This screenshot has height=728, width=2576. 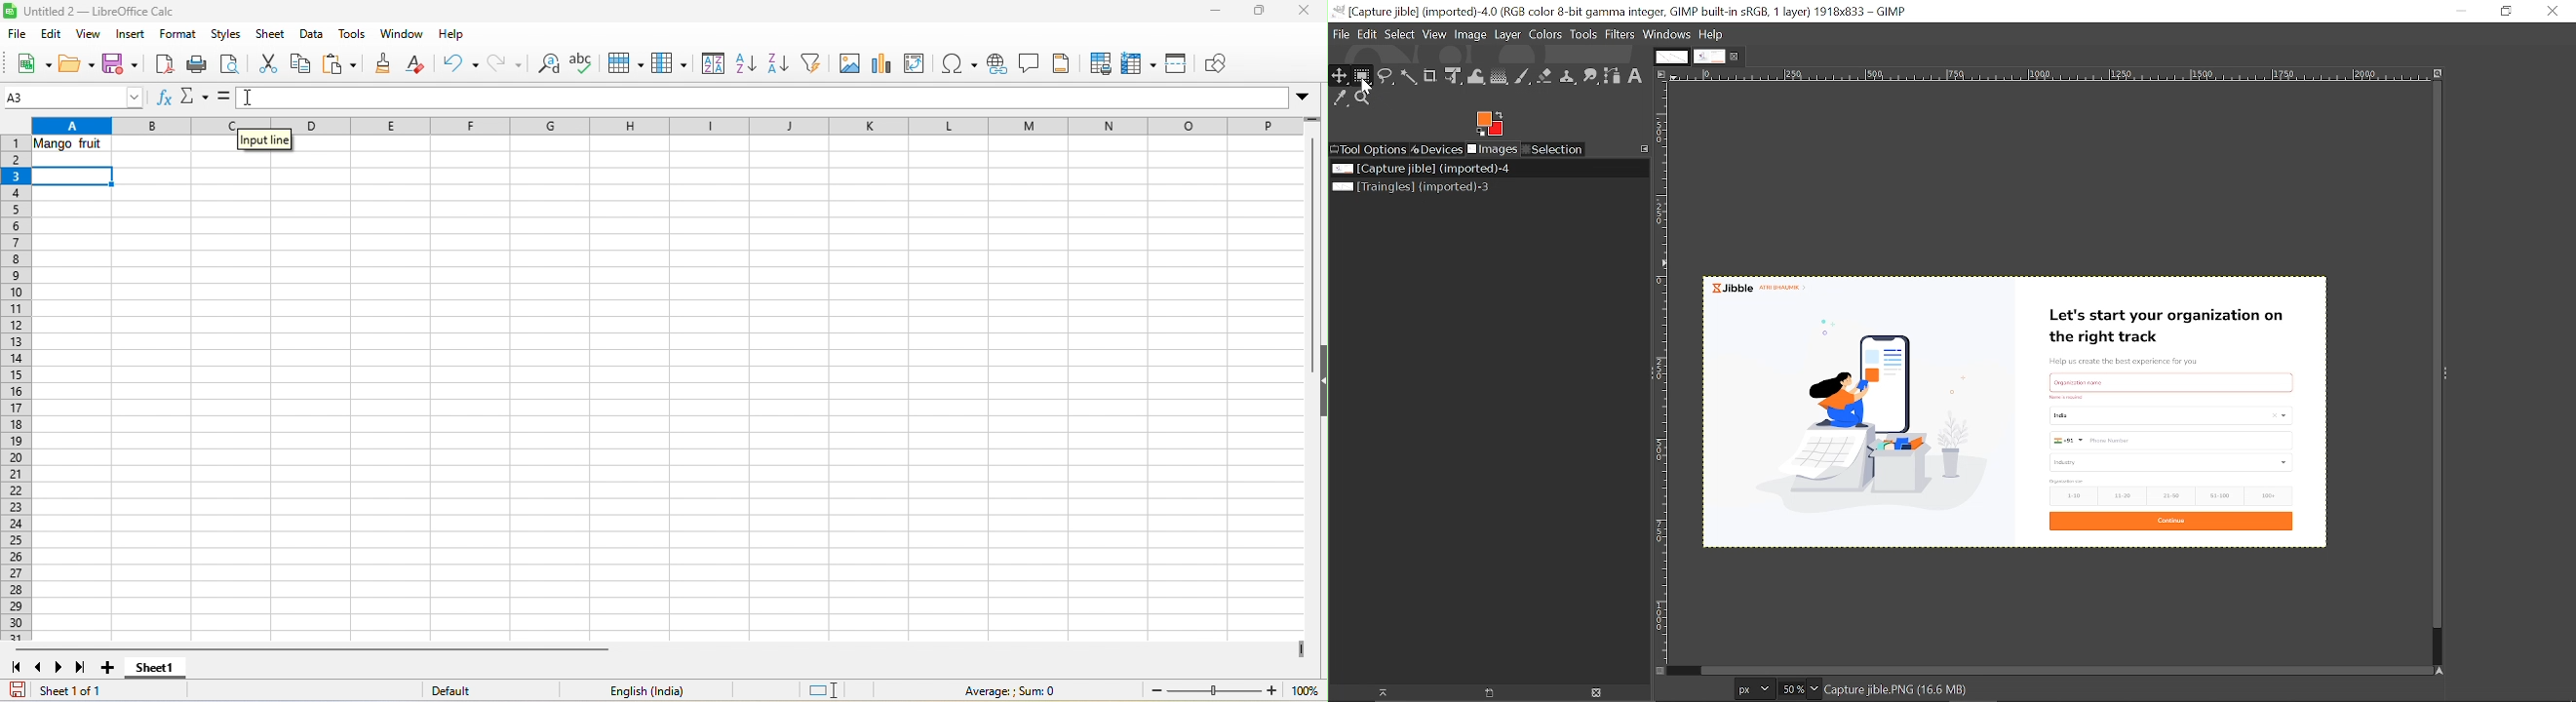 What do you see at coordinates (460, 65) in the screenshot?
I see `undo` at bounding box center [460, 65].